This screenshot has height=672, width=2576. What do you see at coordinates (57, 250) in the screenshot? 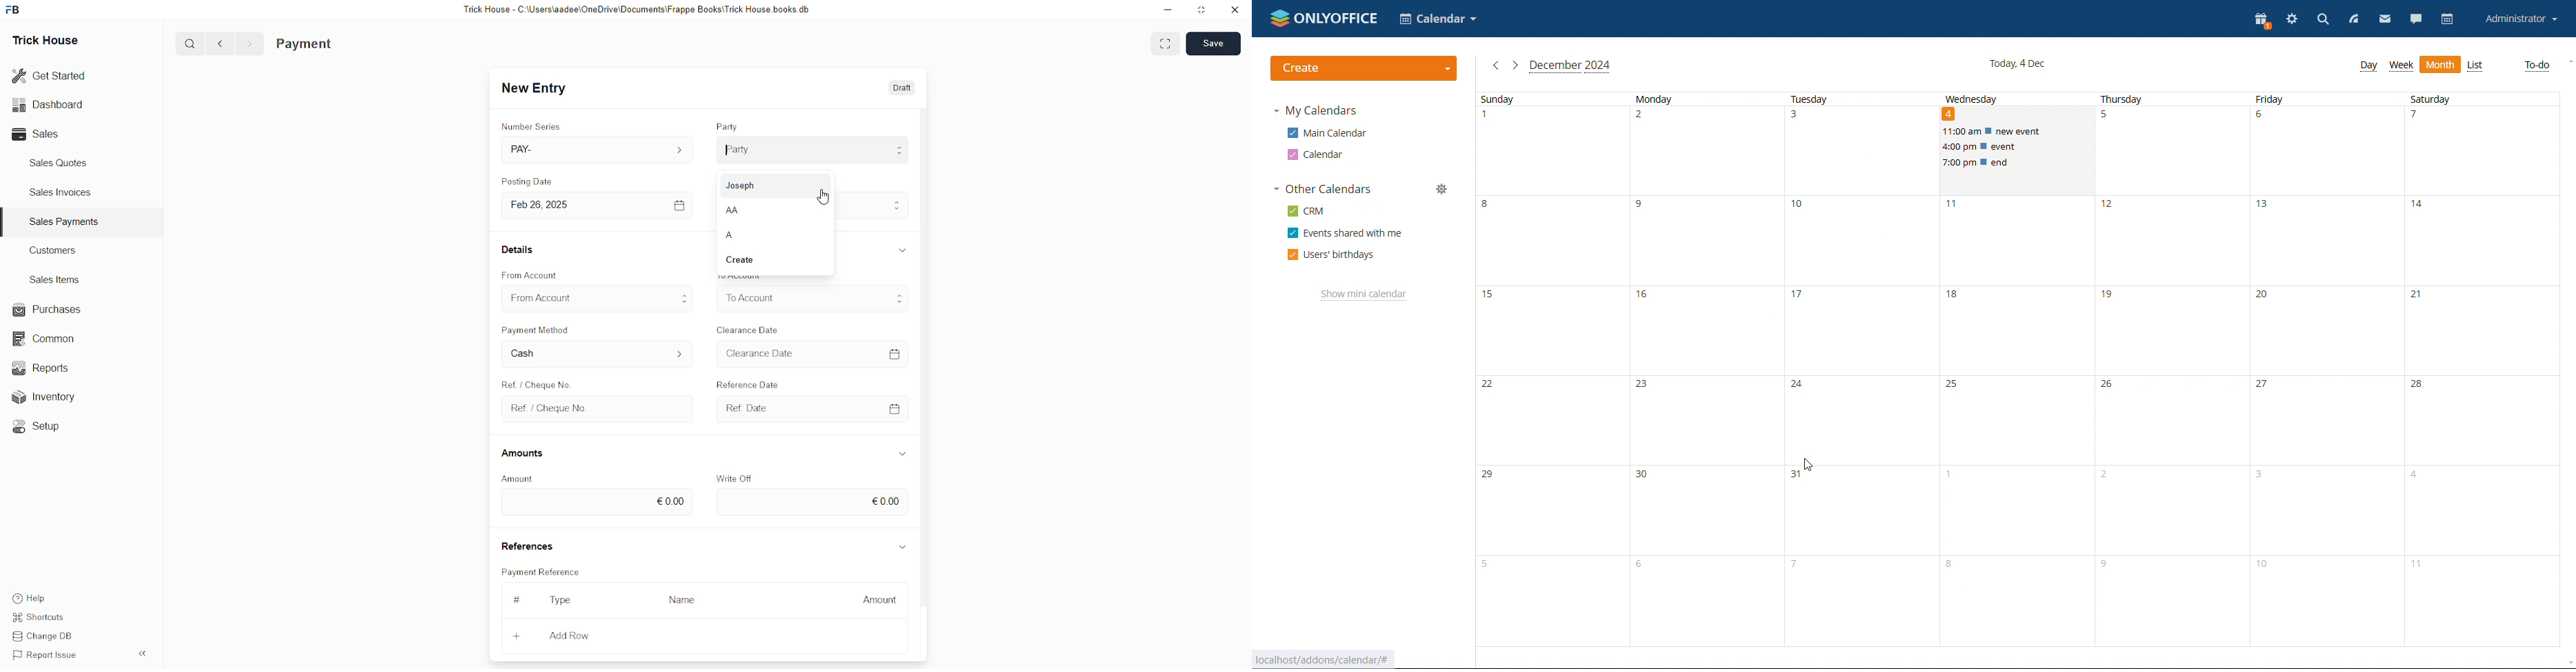
I see `Customers` at bounding box center [57, 250].